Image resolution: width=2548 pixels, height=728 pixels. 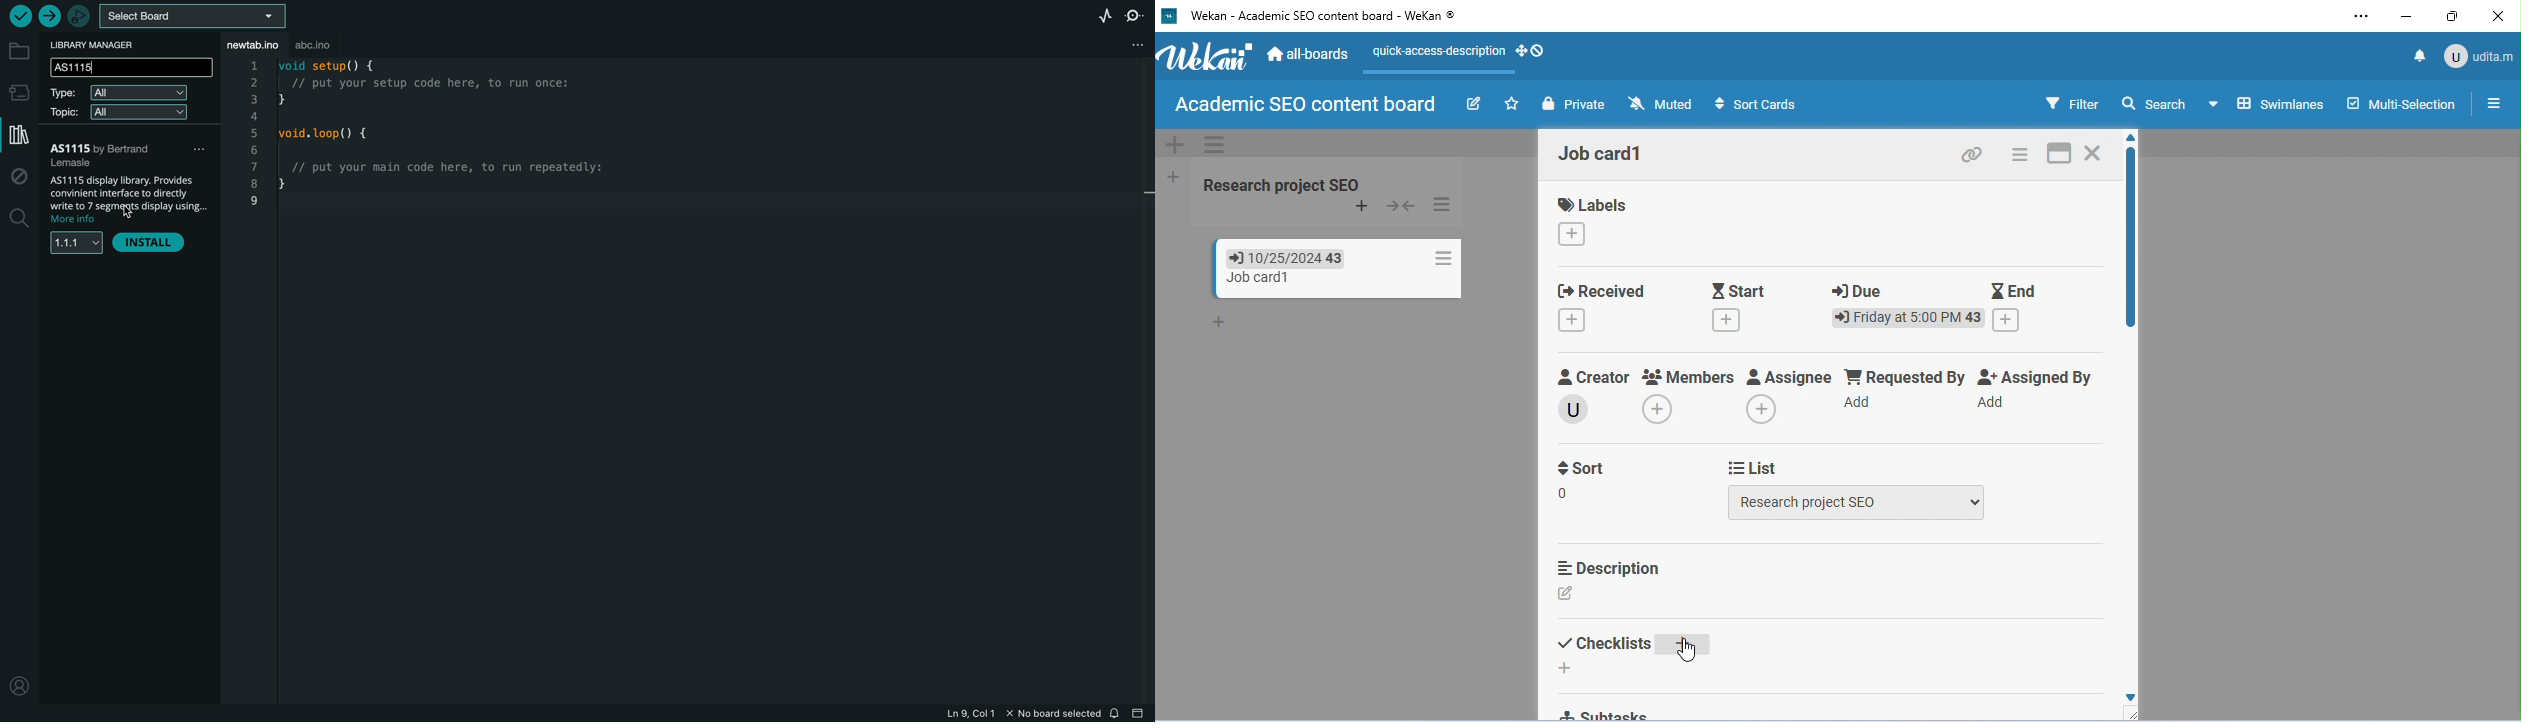 What do you see at coordinates (1532, 51) in the screenshot?
I see `how desktop drag handles` at bounding box center [1532, 51].